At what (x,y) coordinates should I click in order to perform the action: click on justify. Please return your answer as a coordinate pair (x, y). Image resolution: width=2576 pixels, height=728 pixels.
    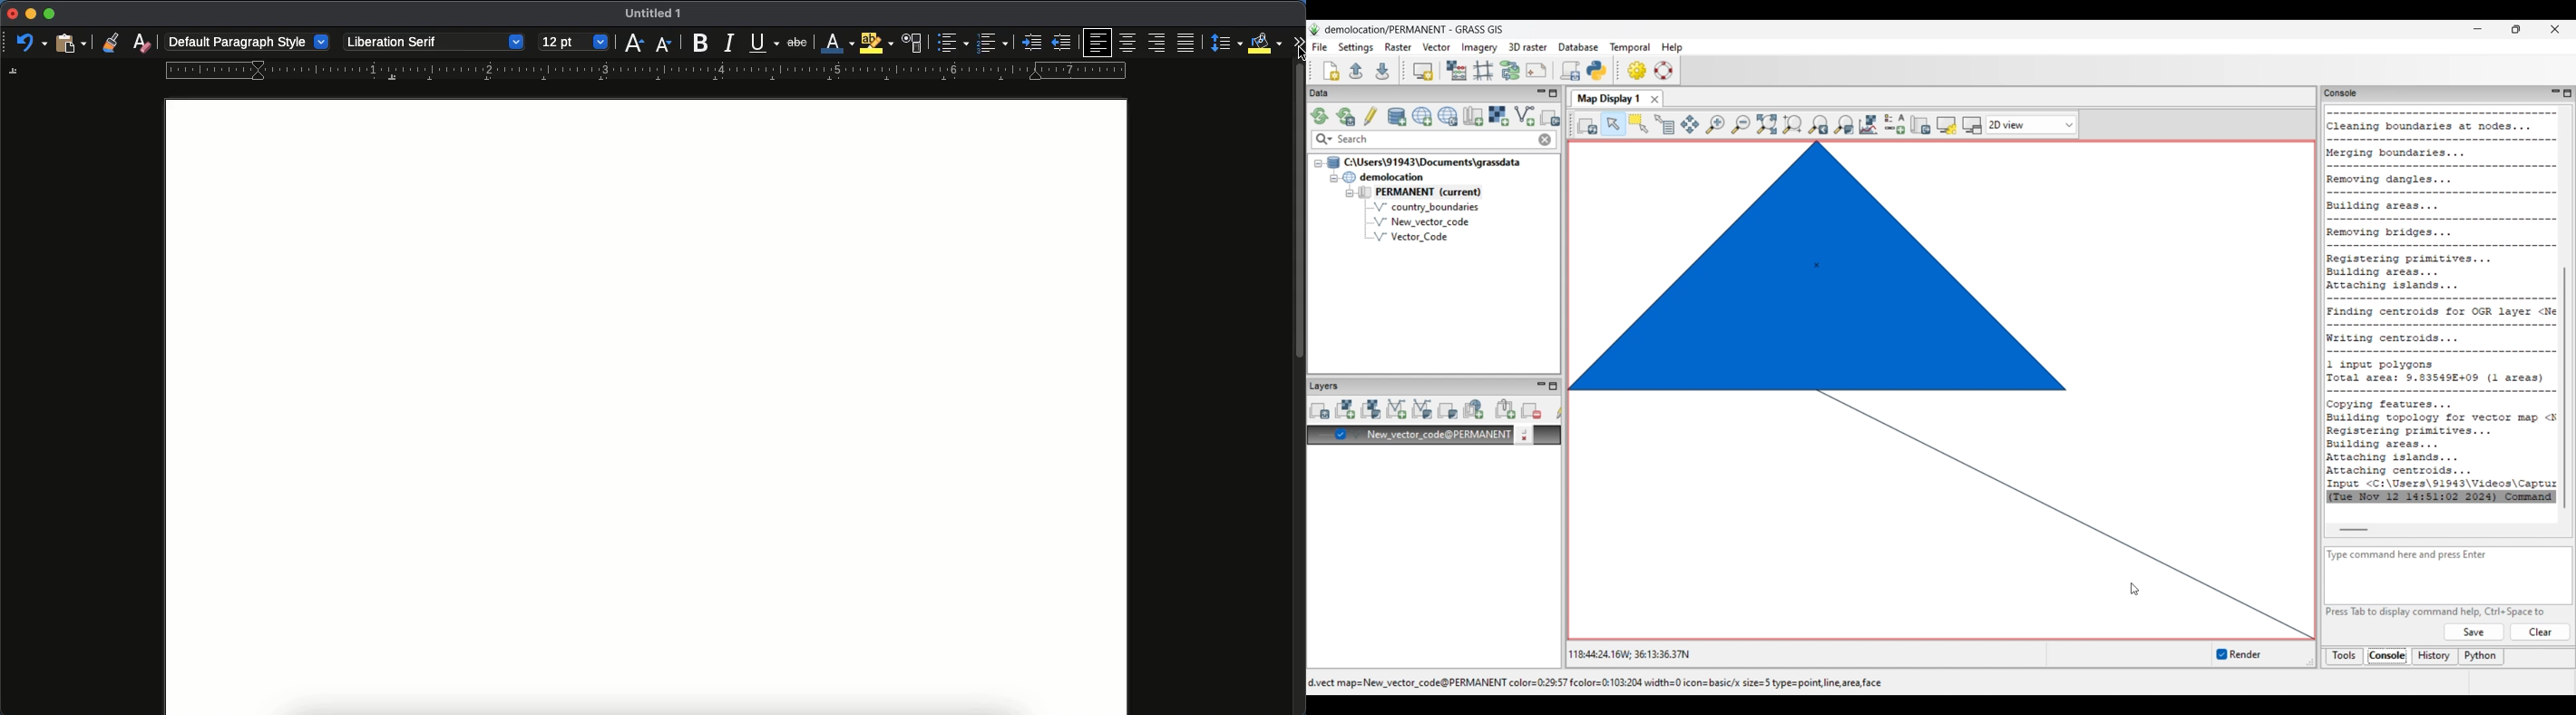
    Looking at the image, I should click on (1187, 43).